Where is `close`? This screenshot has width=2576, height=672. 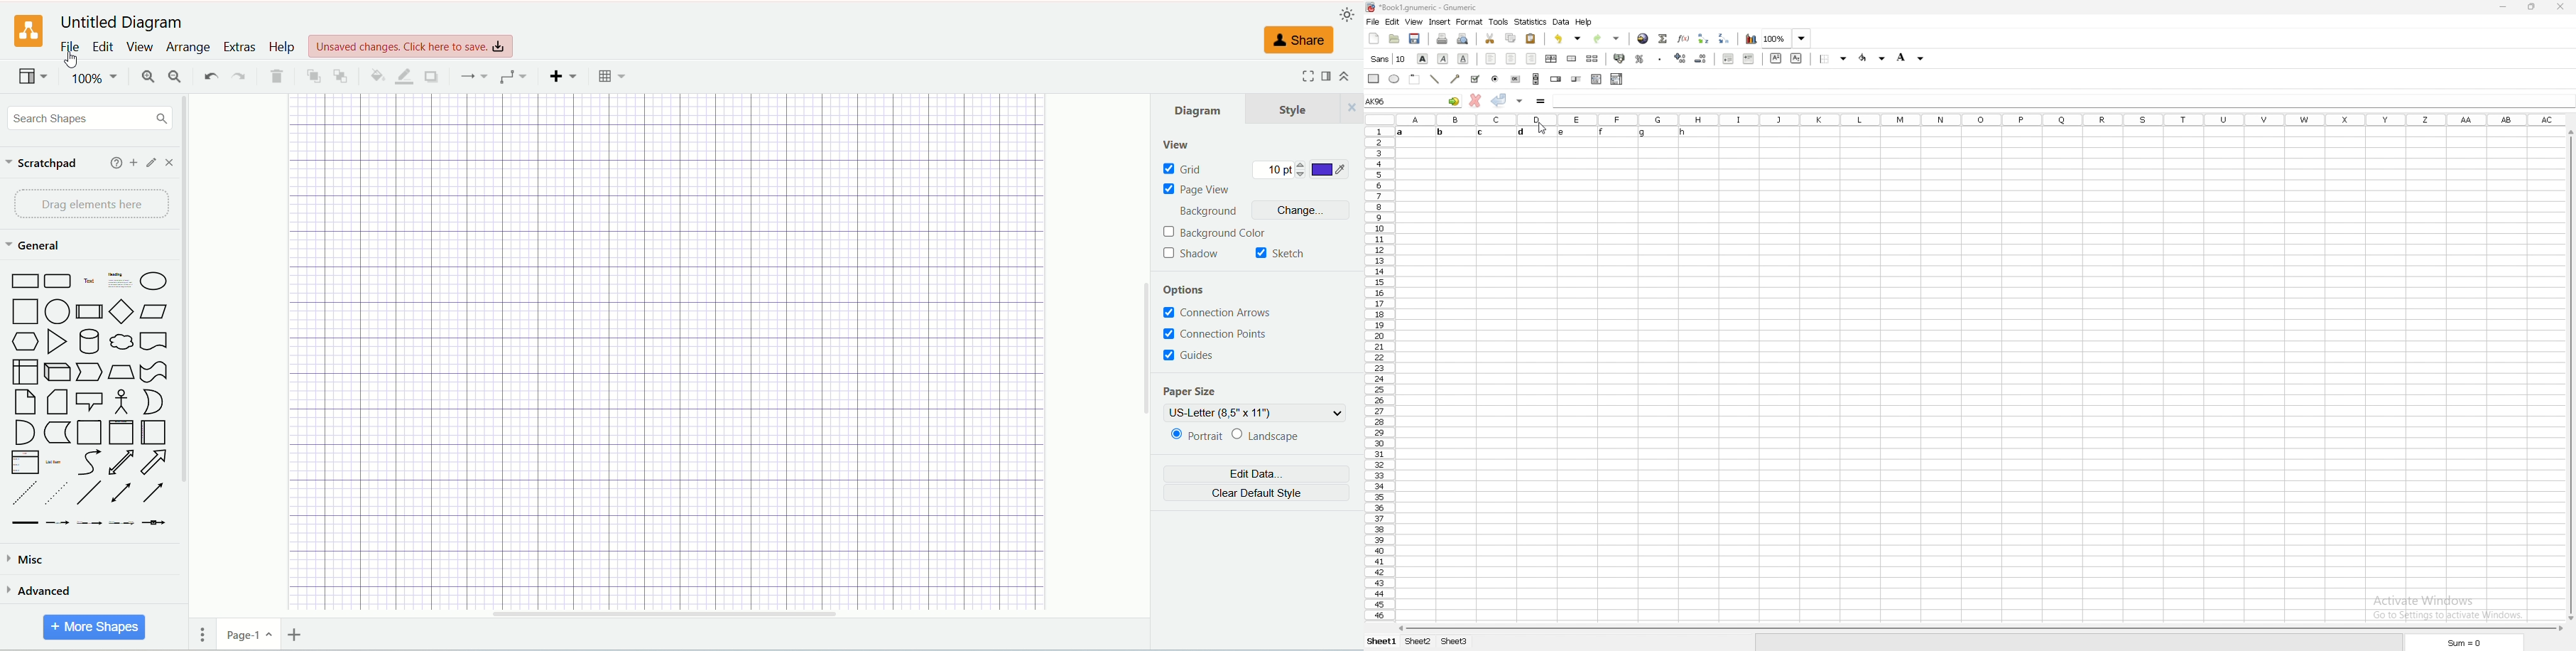 close is located at coordinates (172, 162).